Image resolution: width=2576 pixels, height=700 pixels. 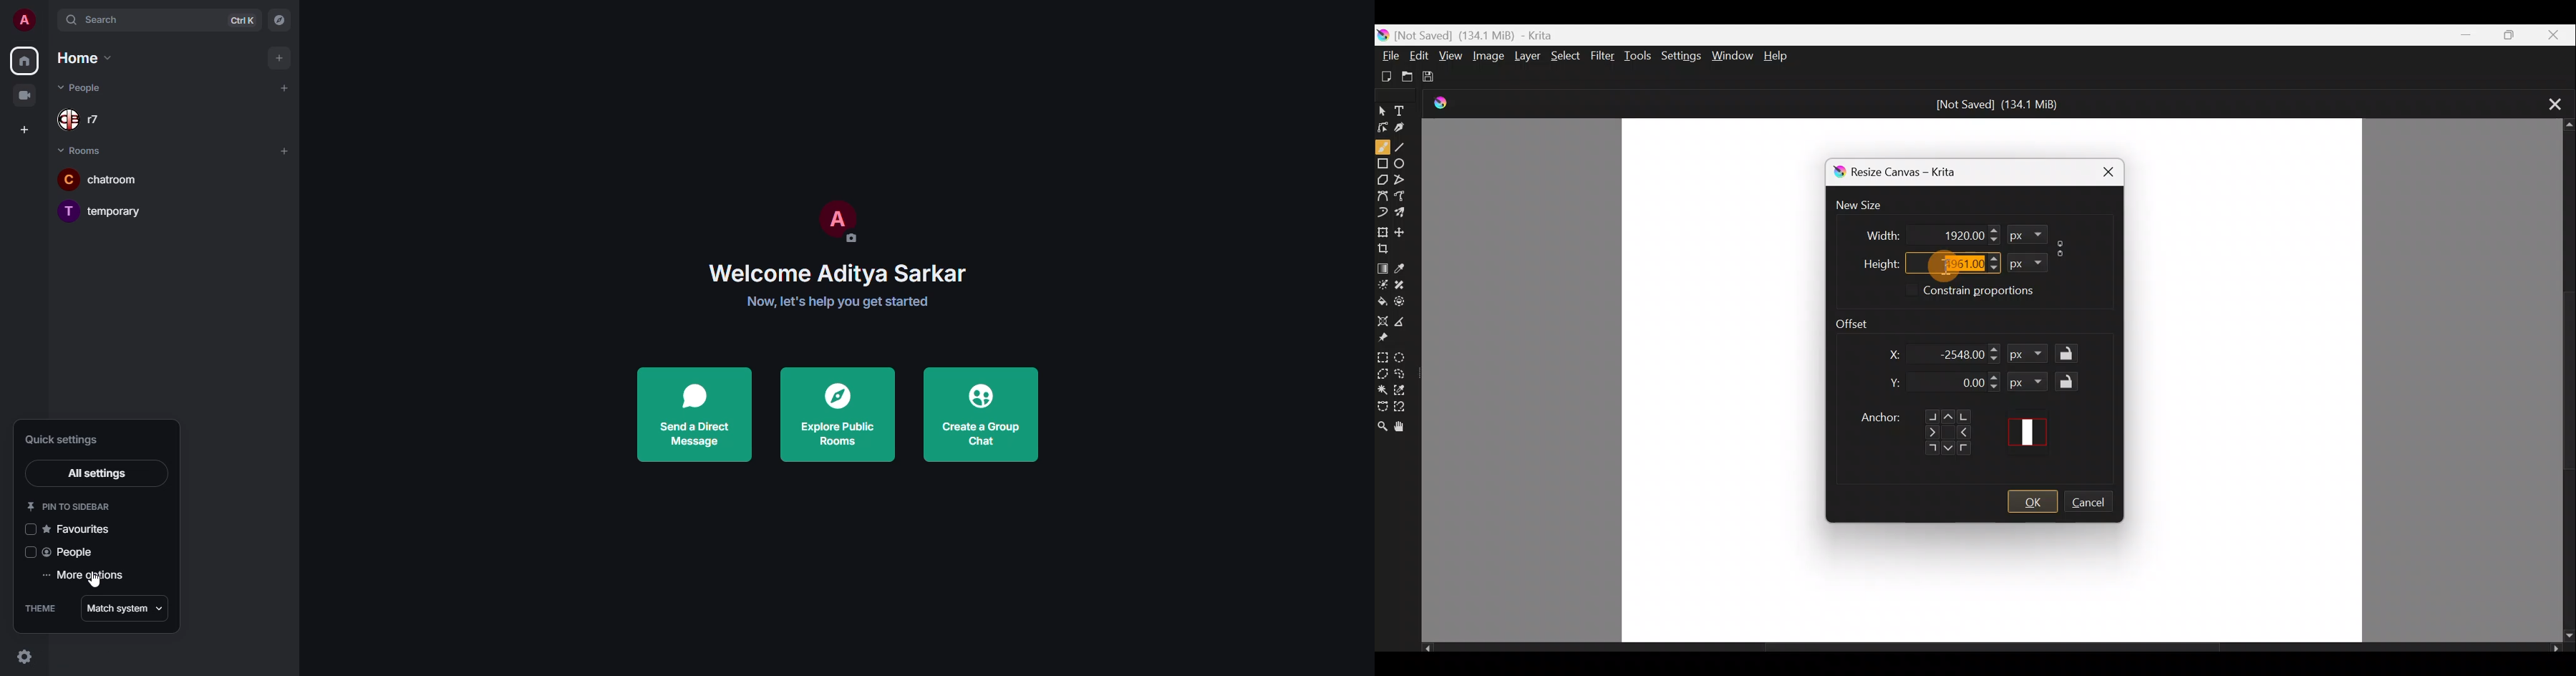 I want to click on Zoom tool, so click(x=1382, y=427).